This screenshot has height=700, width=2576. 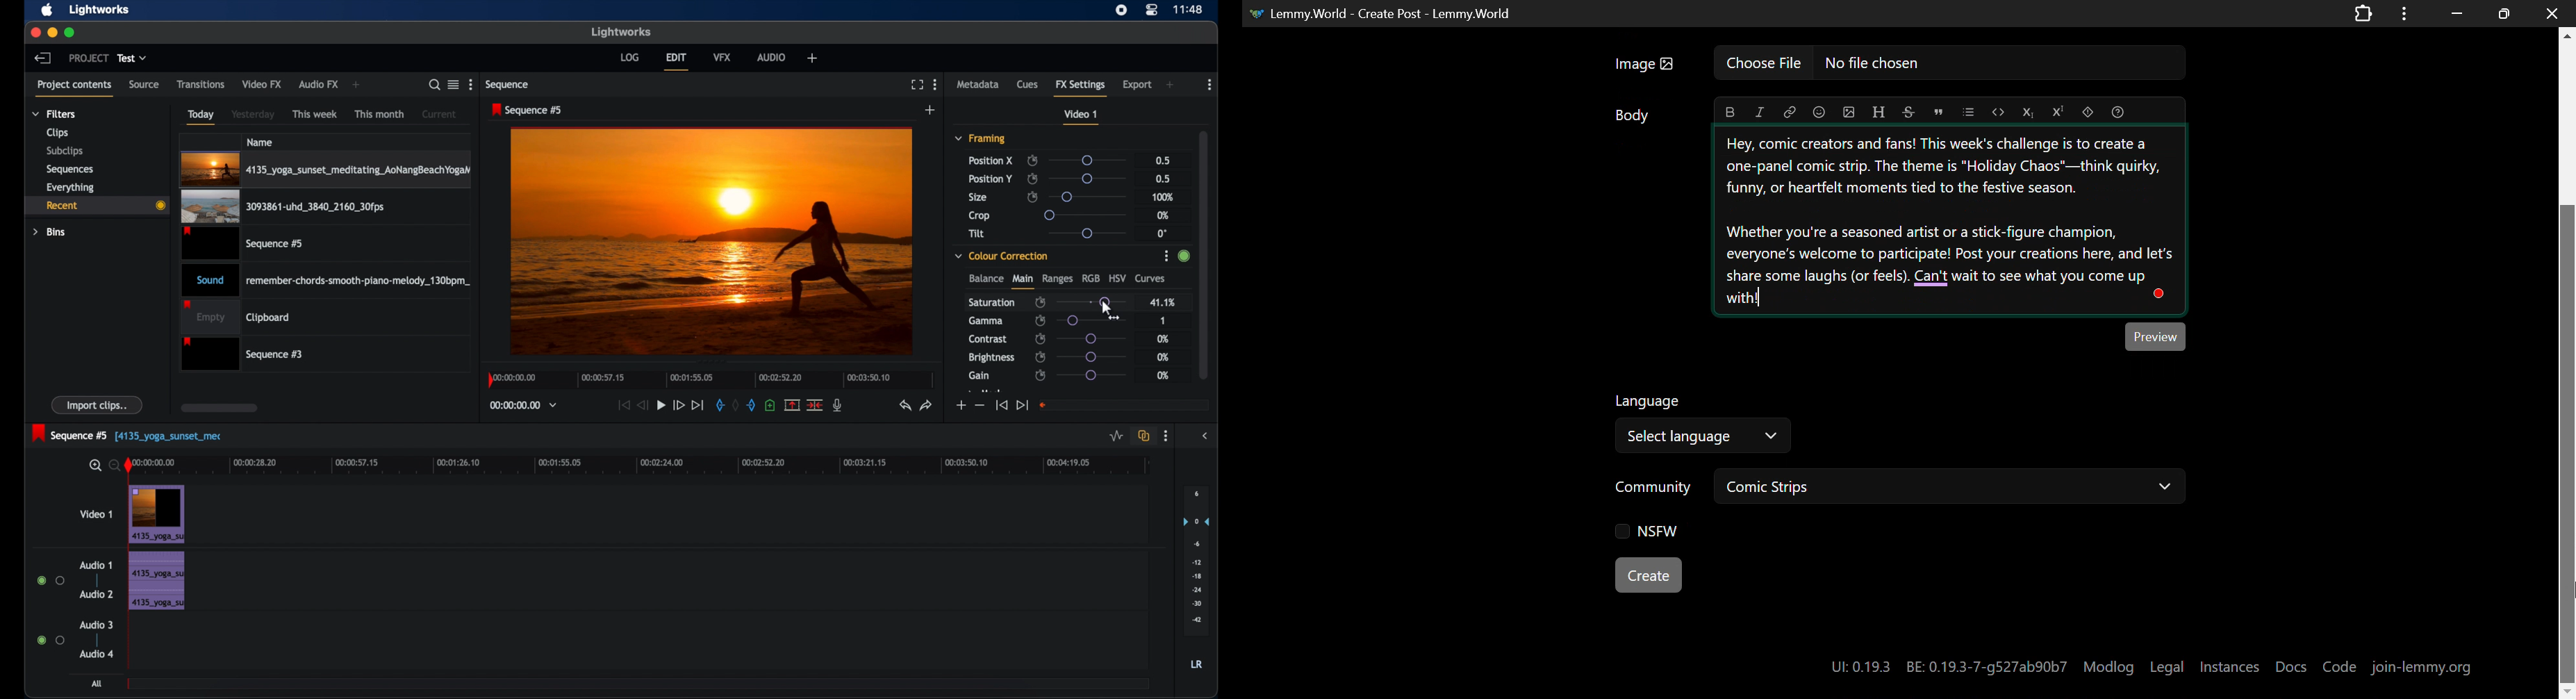 I want to click on framing, so click(x=981, y=139).